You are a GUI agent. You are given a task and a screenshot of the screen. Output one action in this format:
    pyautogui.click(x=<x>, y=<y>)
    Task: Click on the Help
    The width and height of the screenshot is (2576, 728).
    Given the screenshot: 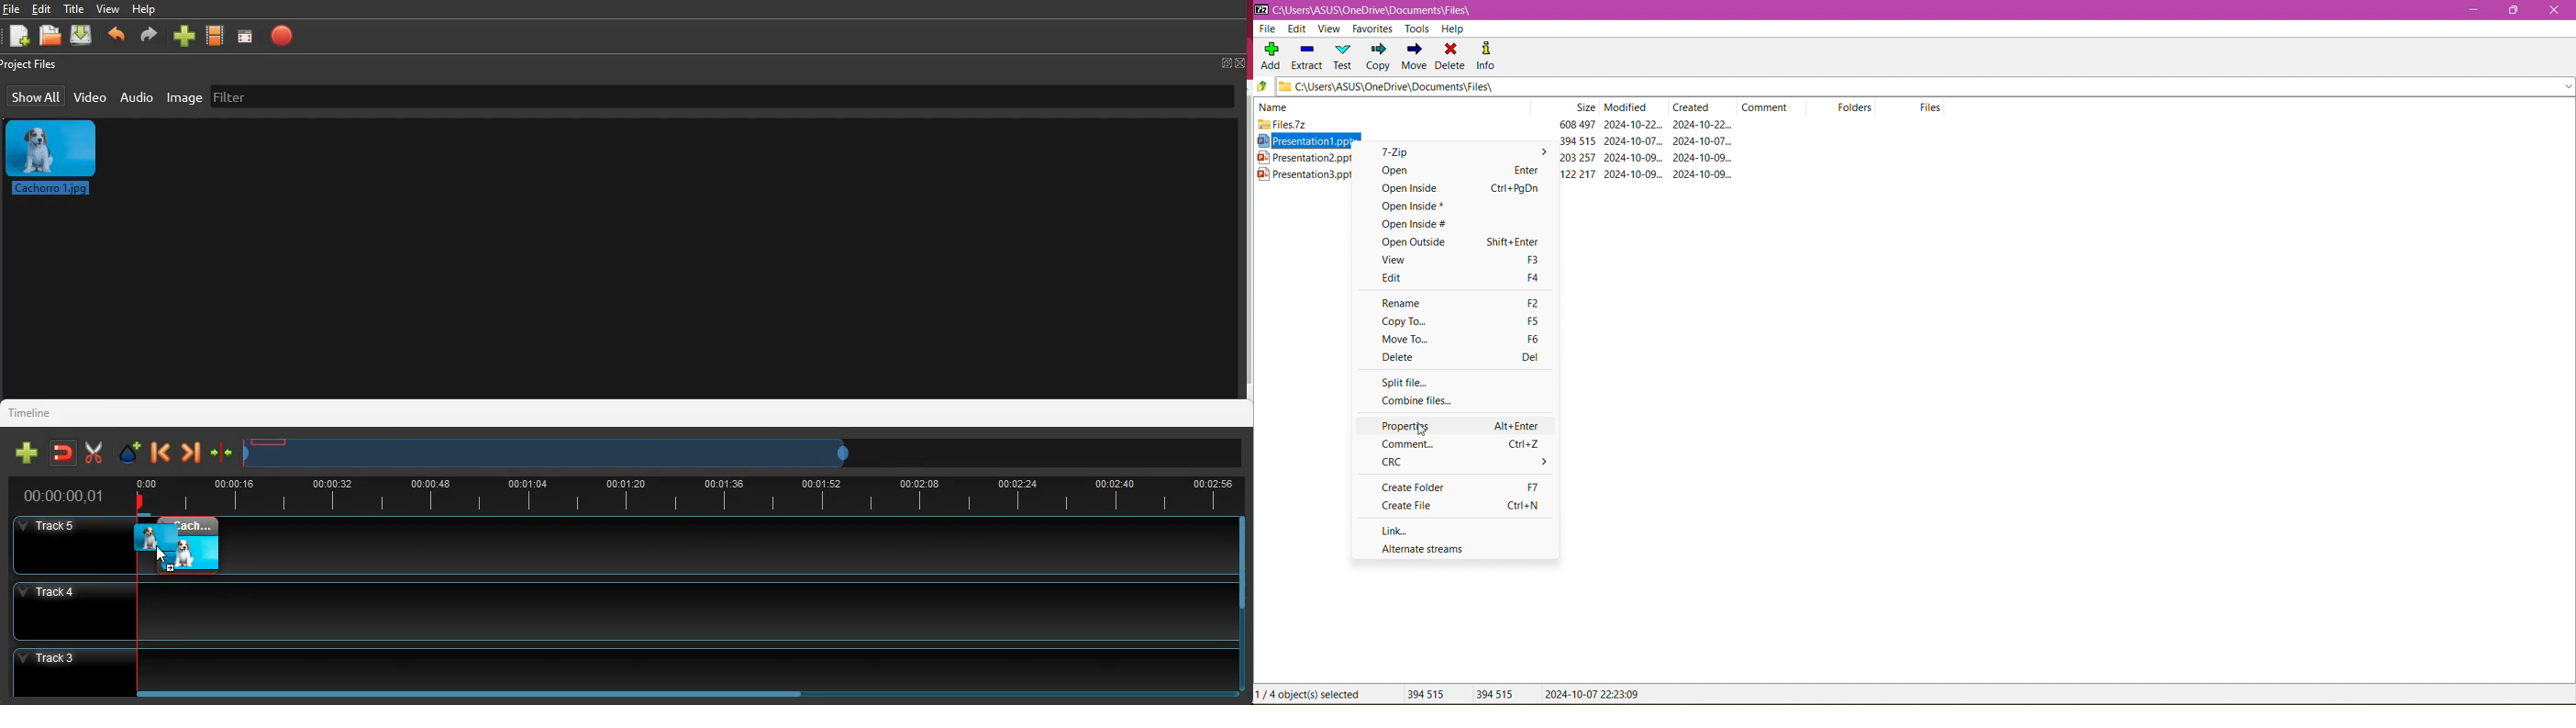 What is the action you would take?
    pyautogui.click(x=1454, y=28)
    